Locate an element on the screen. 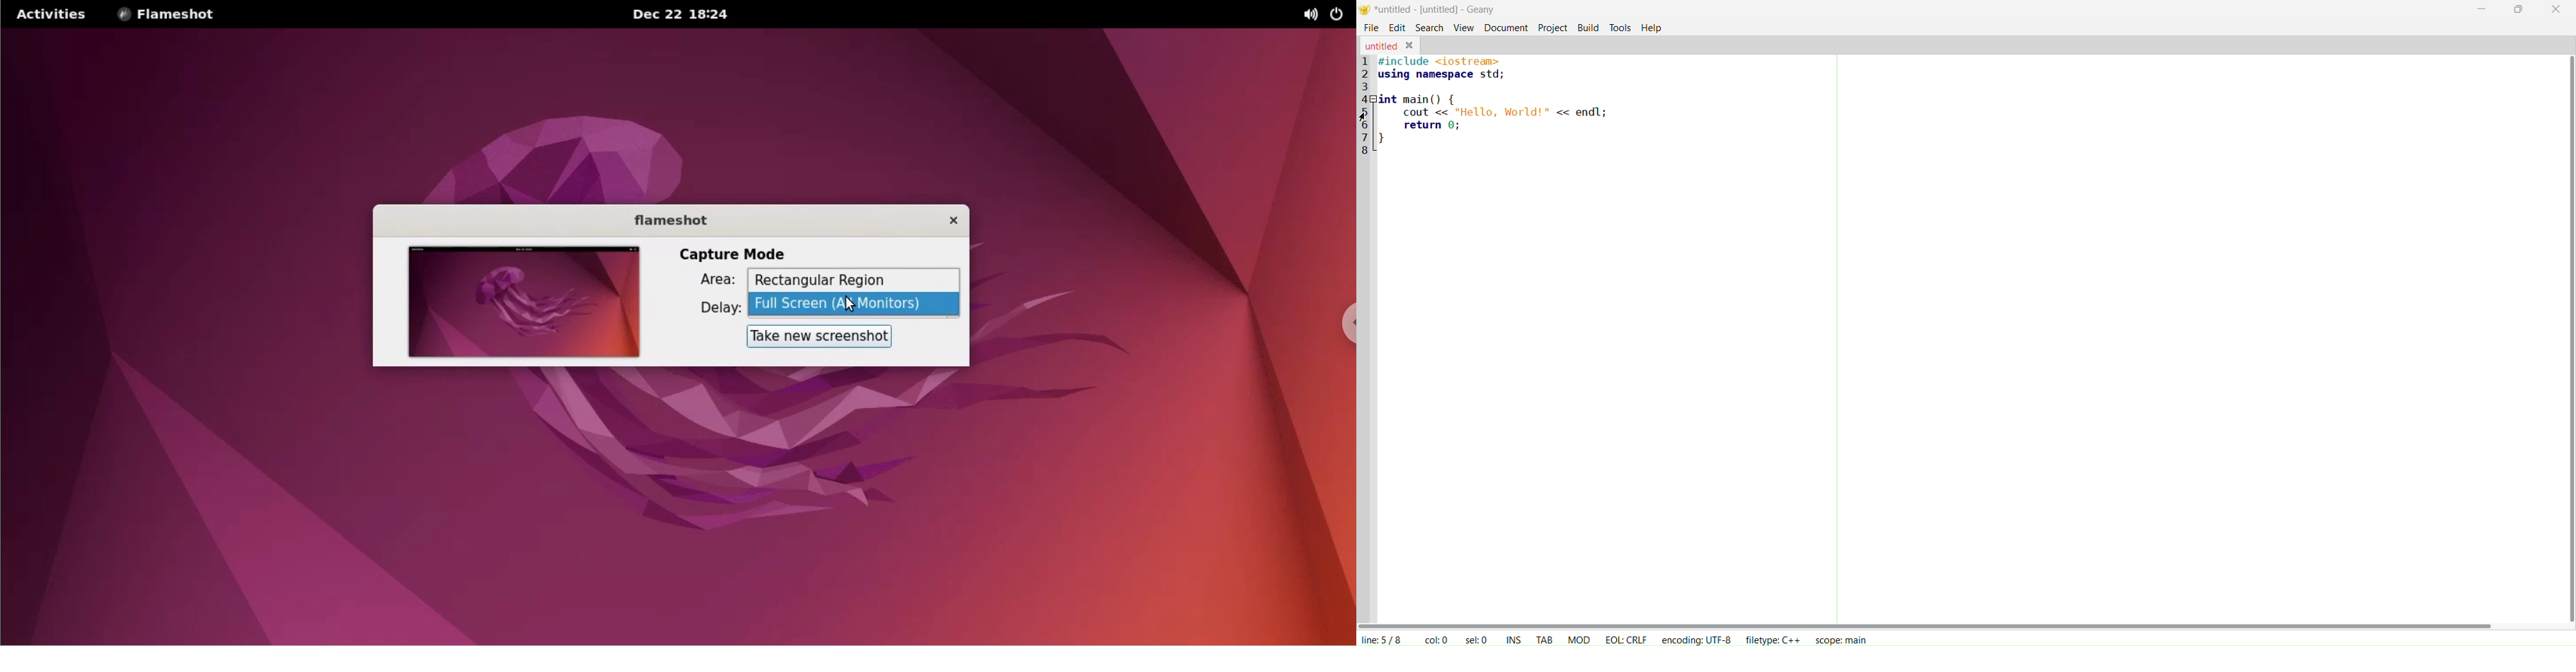 This screenshot has width=2576, height=672. search is located at coordinates (1429, 27).